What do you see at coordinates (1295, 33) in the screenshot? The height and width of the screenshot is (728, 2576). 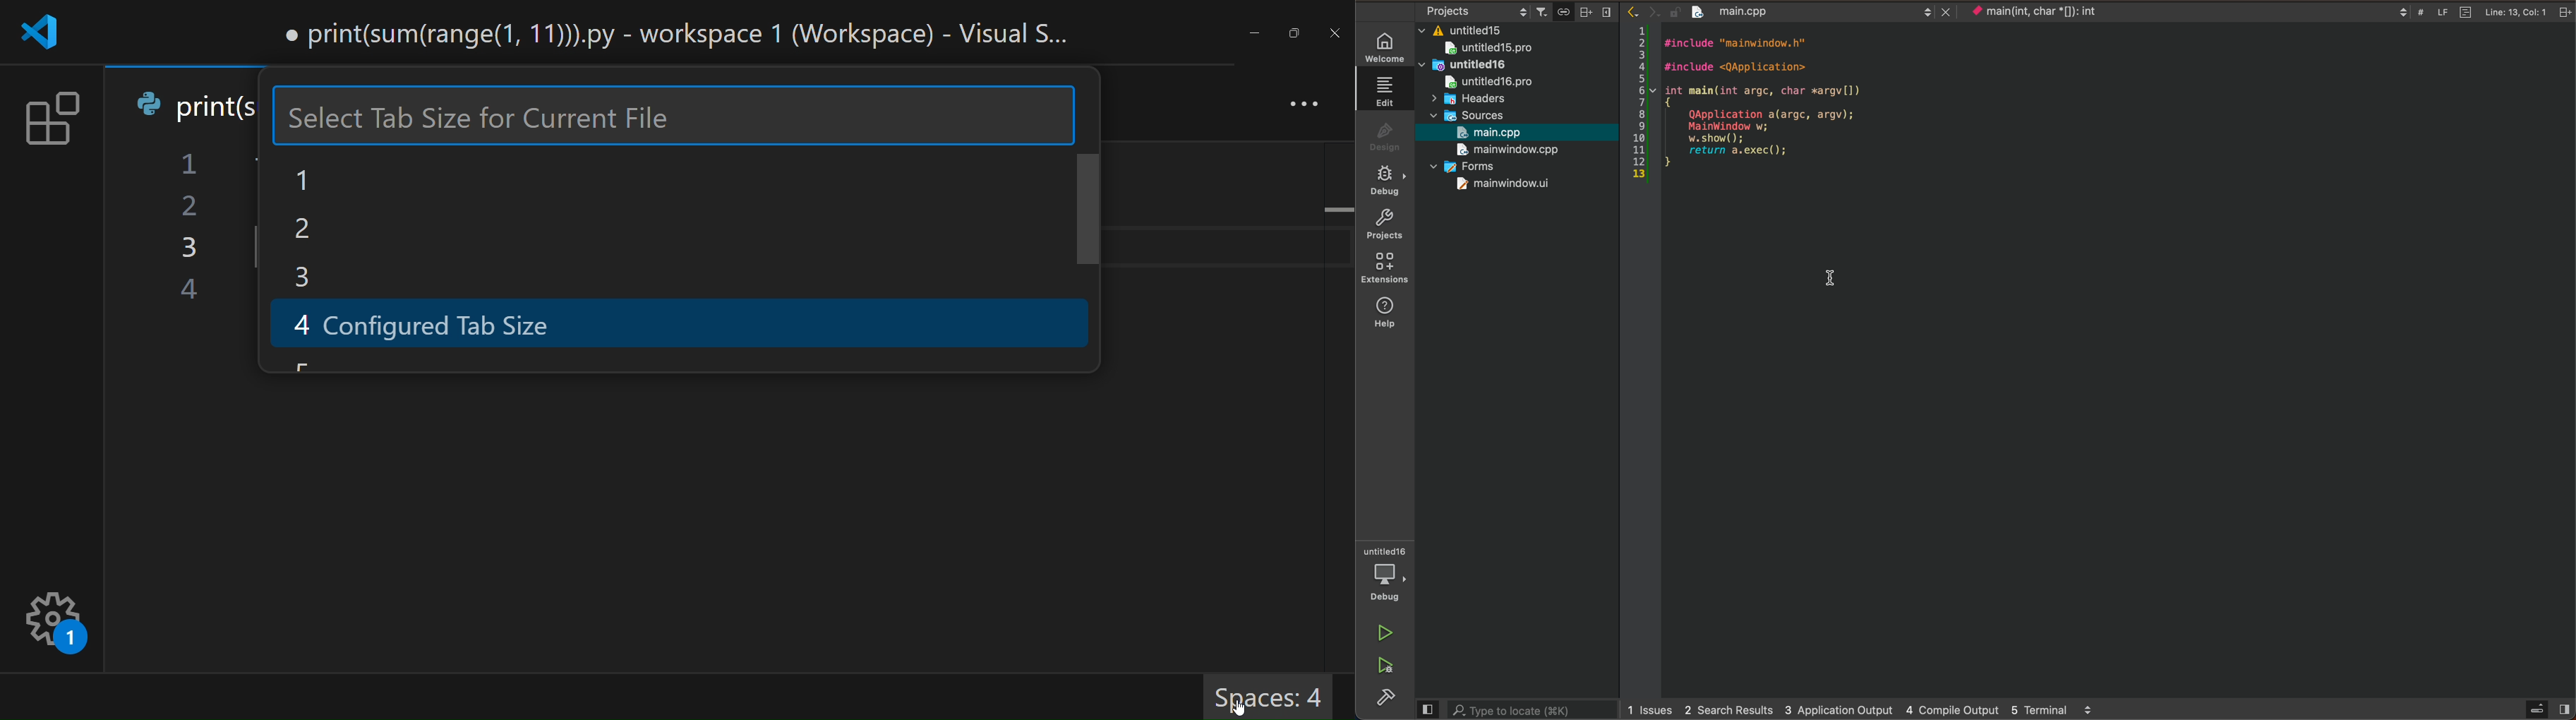 I see `maximize` at bounding box center [1295, 33].